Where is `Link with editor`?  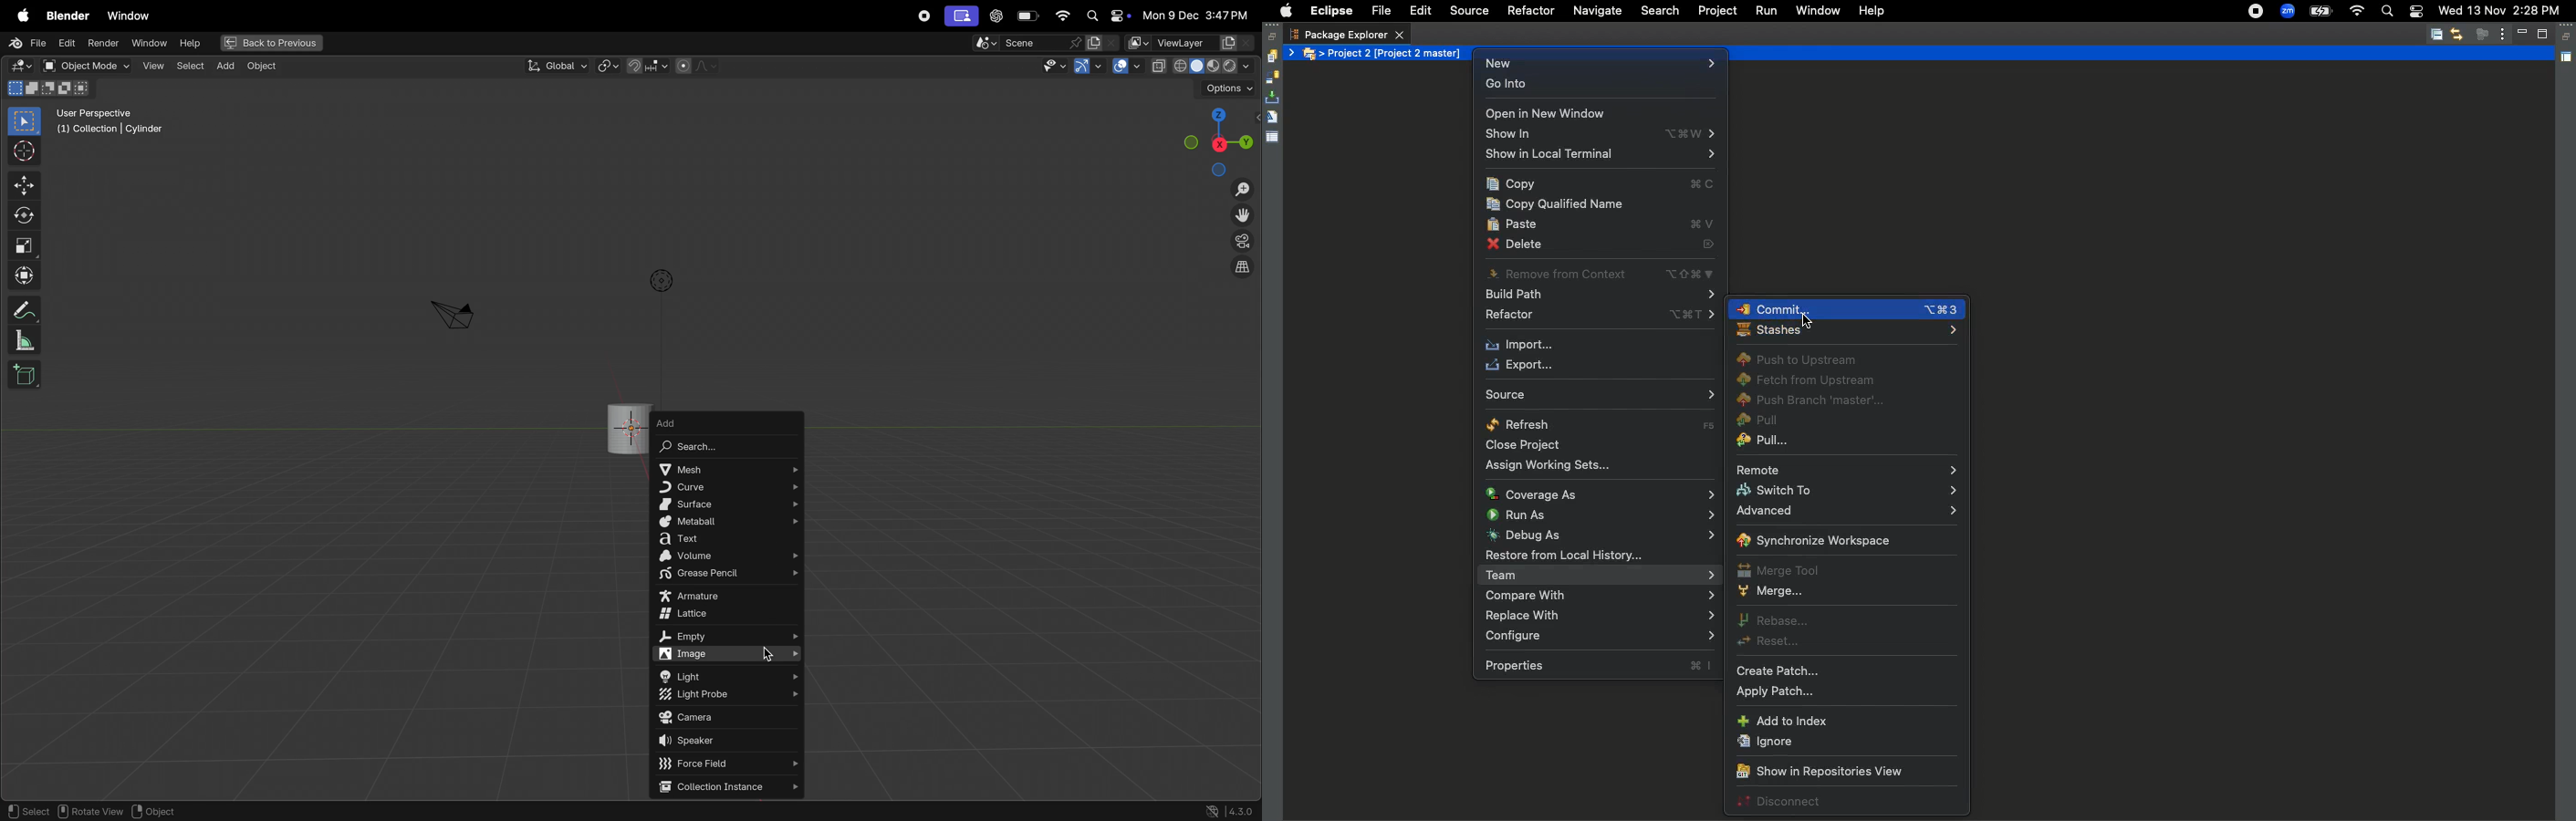
Link with editor is located at coordinates (2456, 34).